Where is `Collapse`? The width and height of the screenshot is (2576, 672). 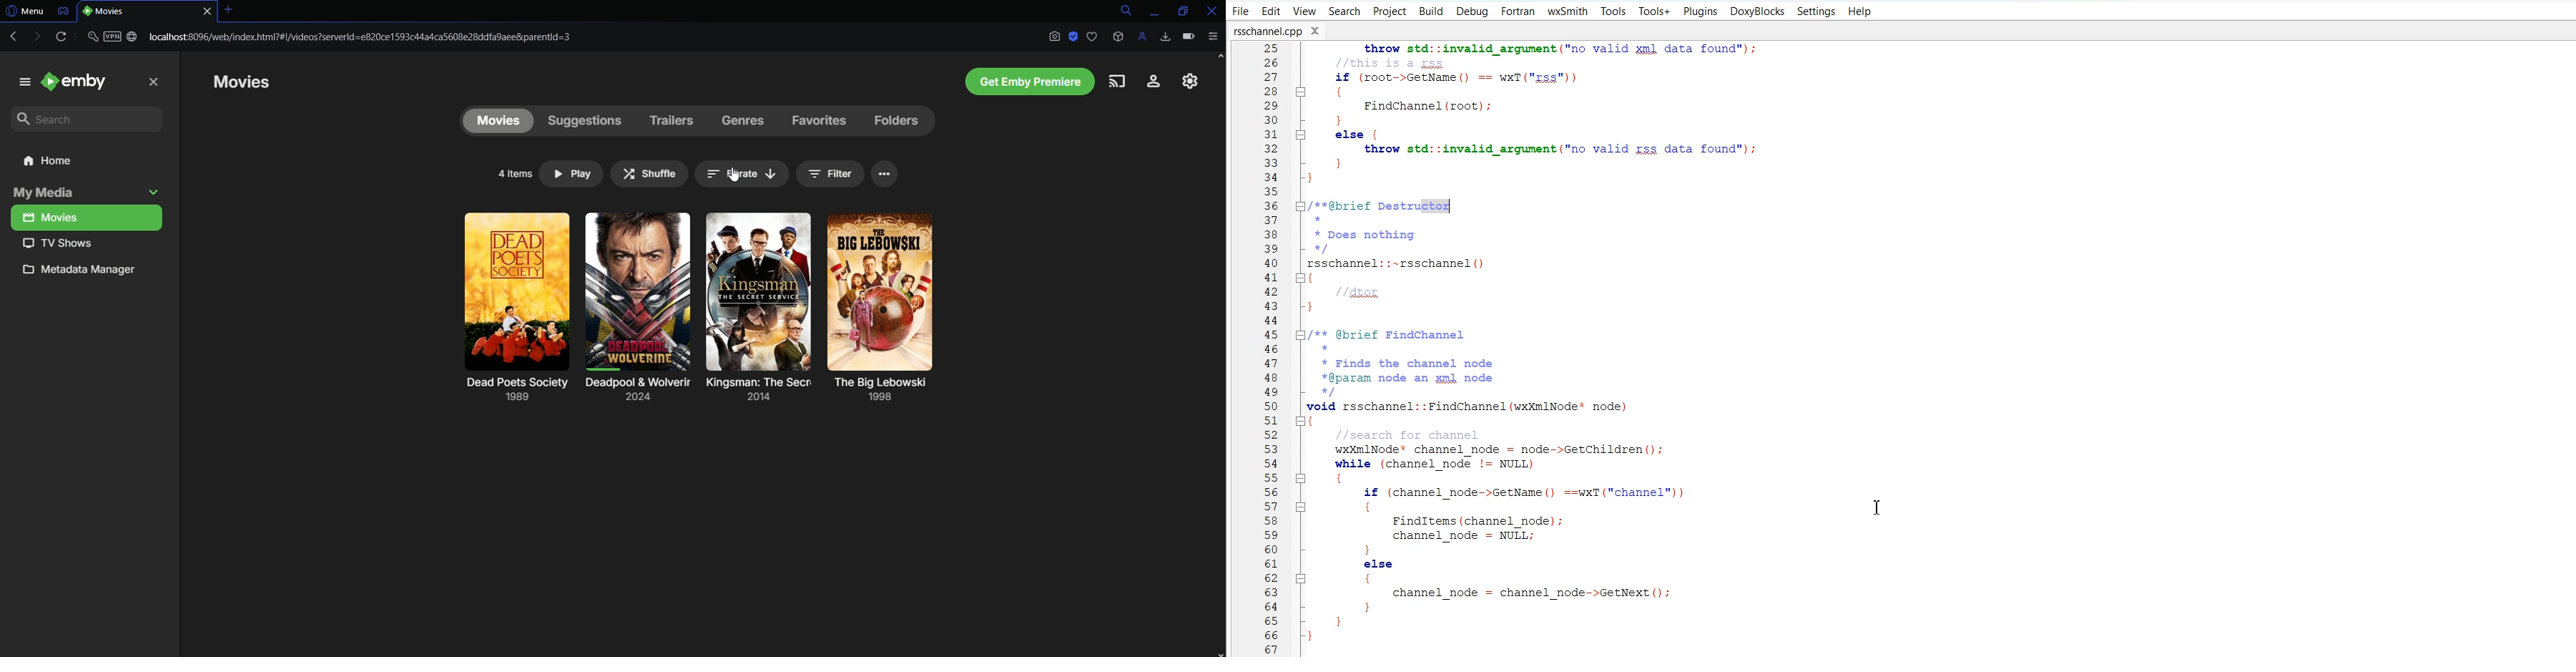
Collapse is located at coordinates (1301, 135).